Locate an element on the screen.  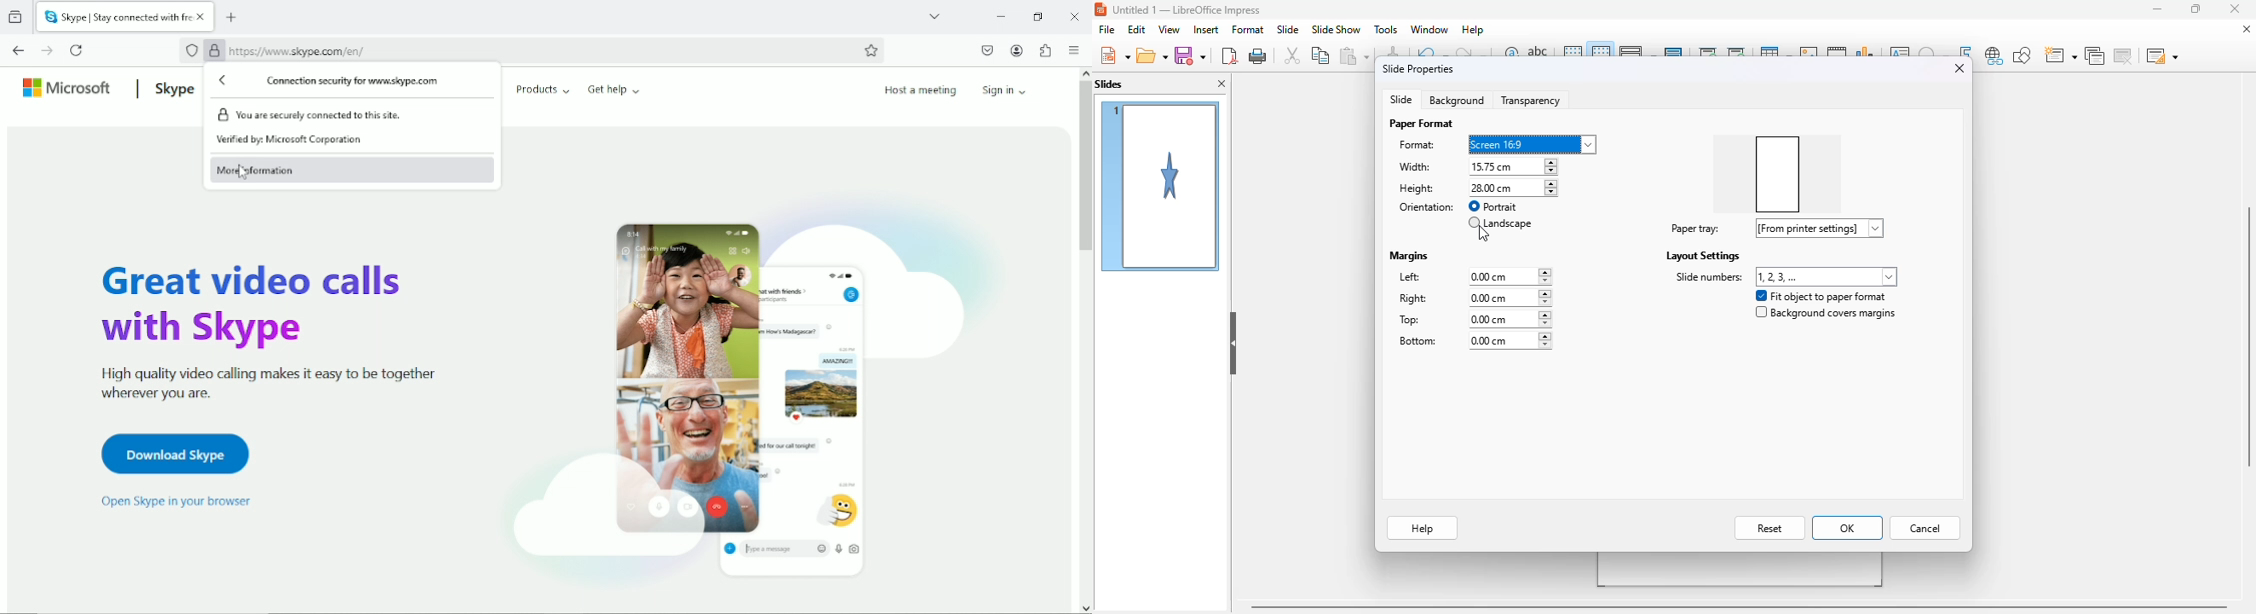
open is located at coordinates (1152, 55).